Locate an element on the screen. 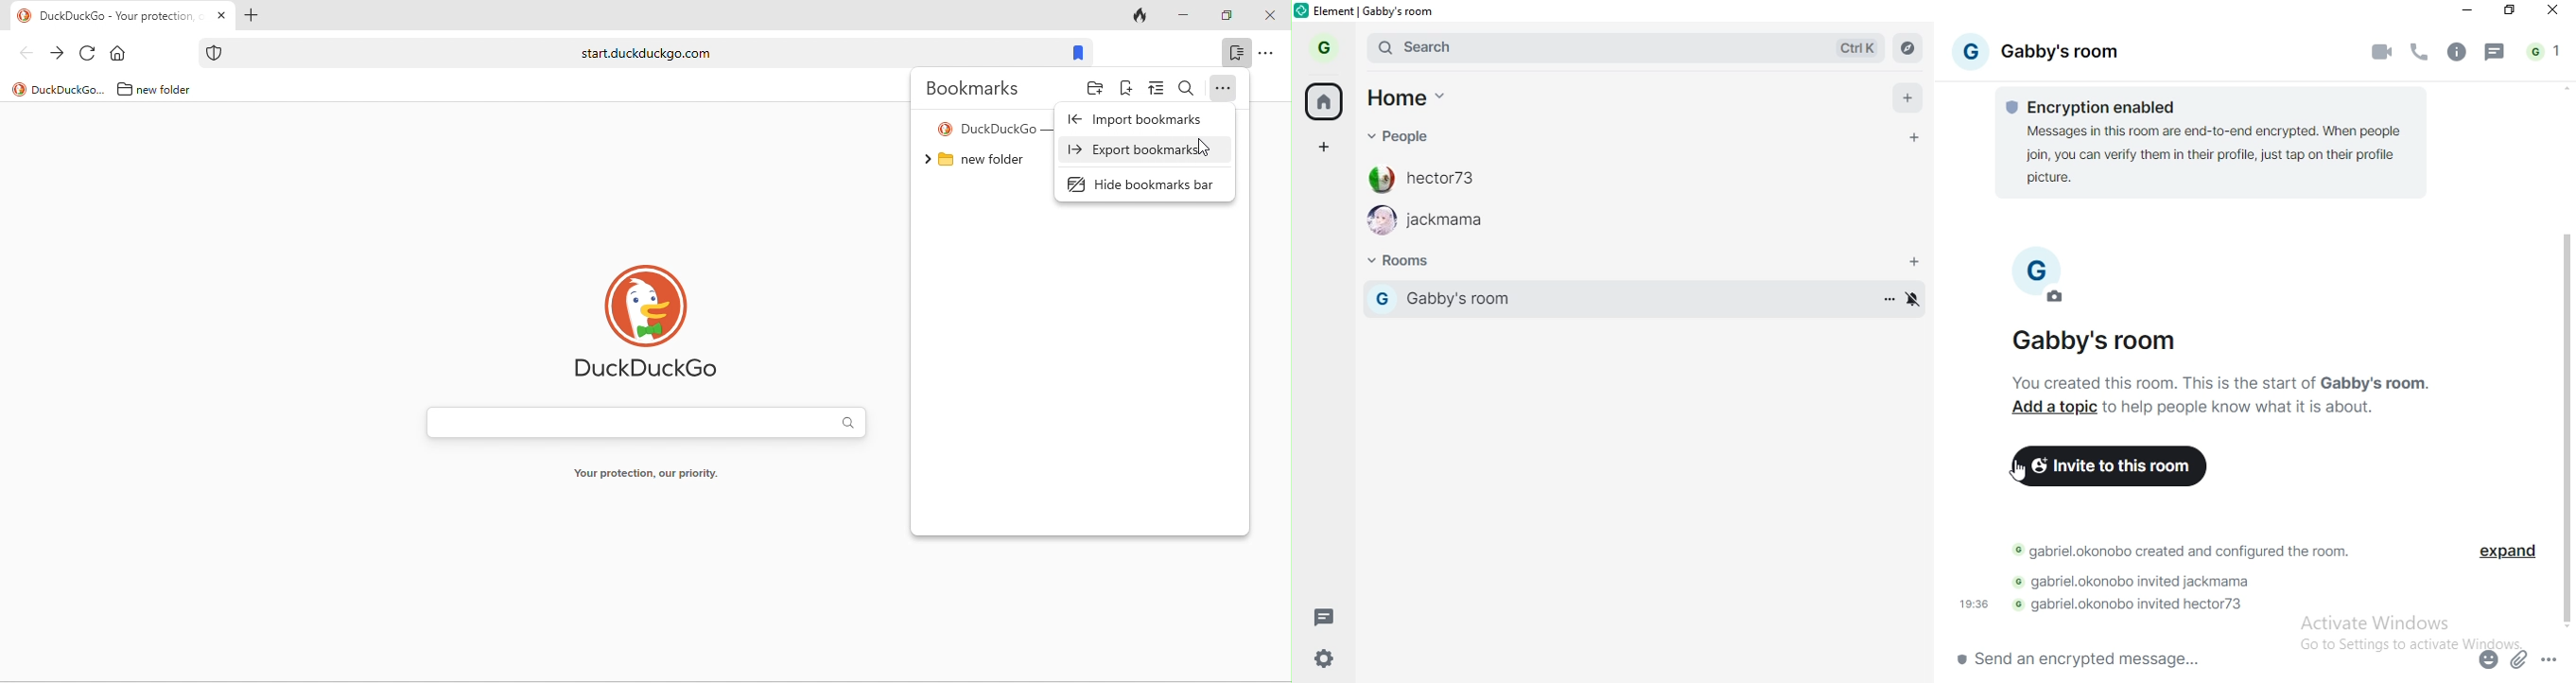 The height and width of the screenshot is (700, 2576). options is located at coordinates (2552, 659).